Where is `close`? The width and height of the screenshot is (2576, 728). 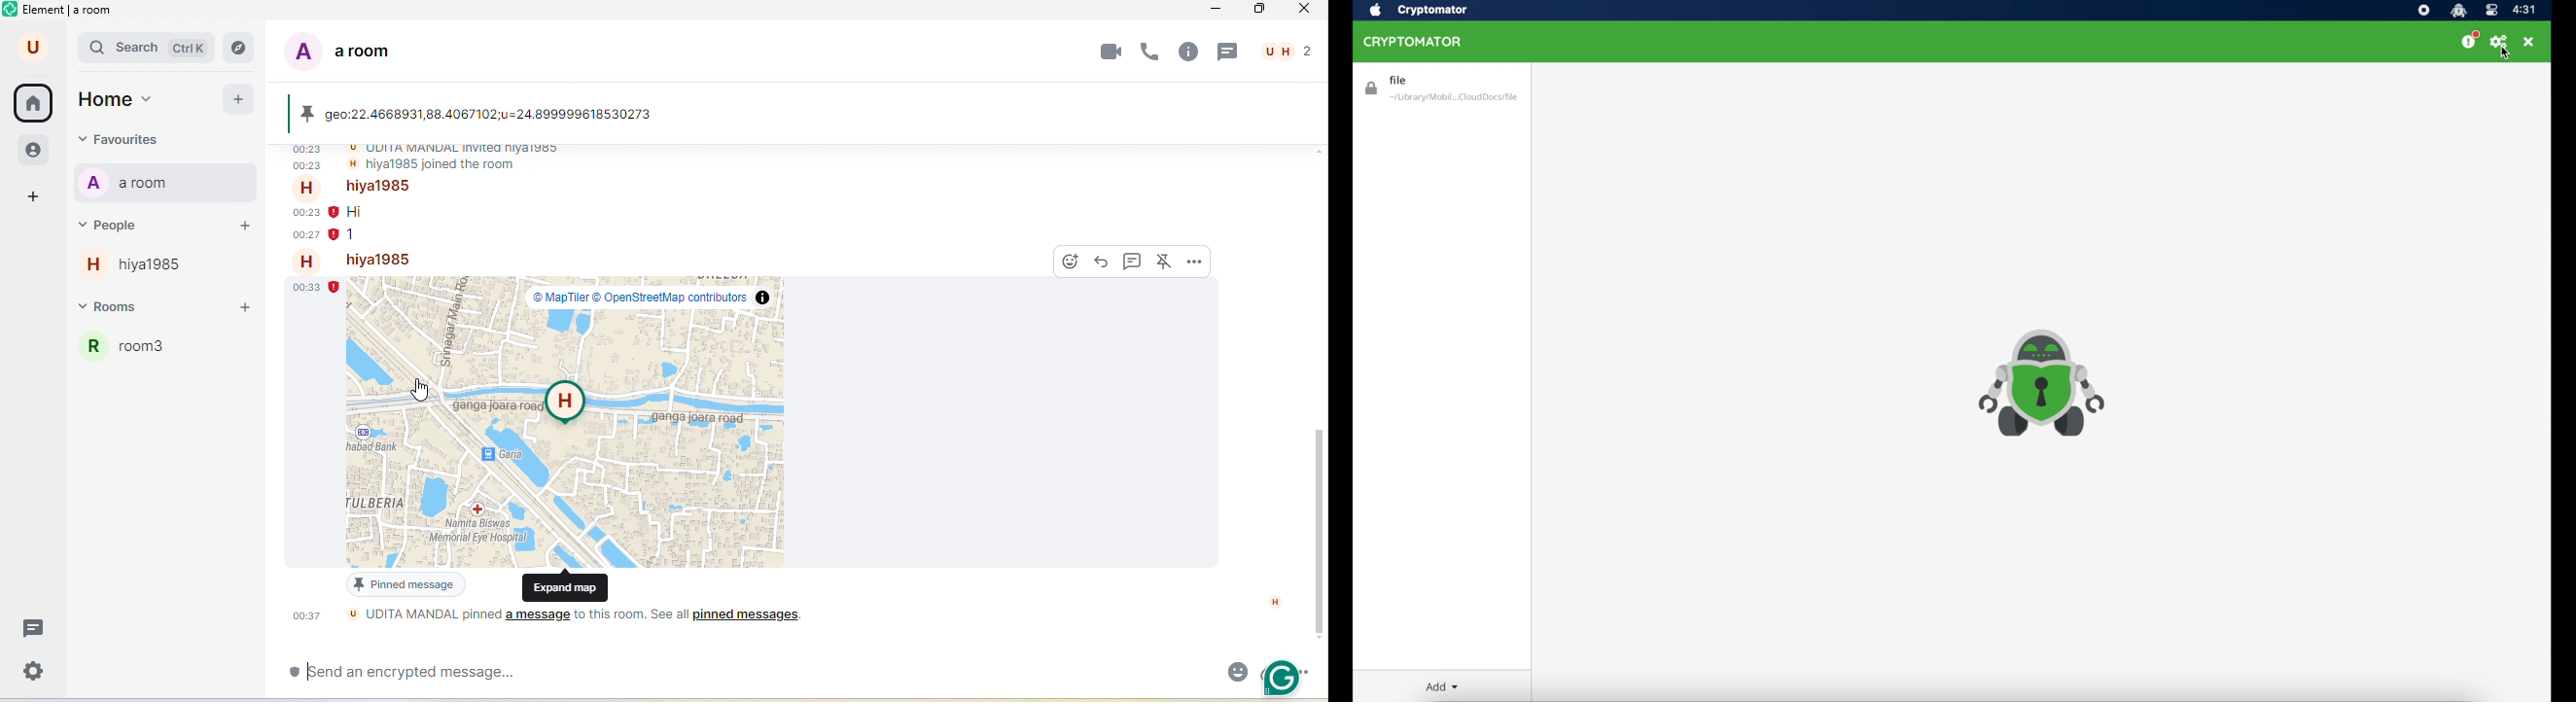 close is located at coordinates (1308, 12).